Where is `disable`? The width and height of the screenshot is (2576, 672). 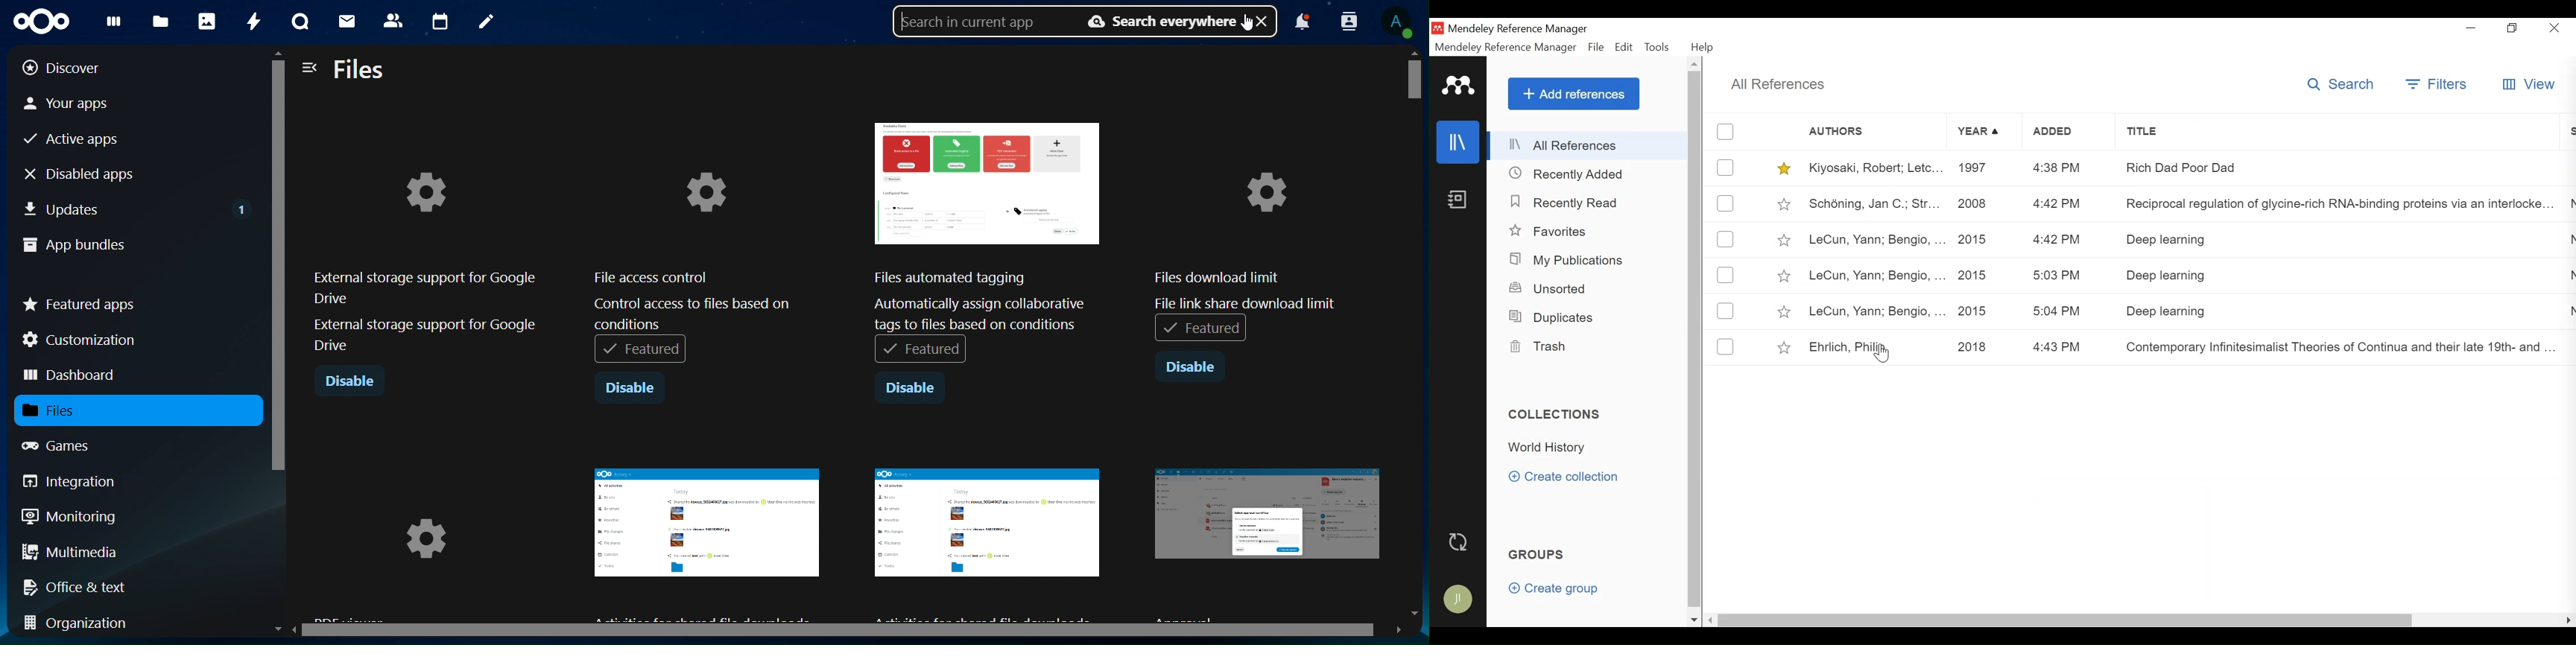
disable is located at coordinates (909, 389).